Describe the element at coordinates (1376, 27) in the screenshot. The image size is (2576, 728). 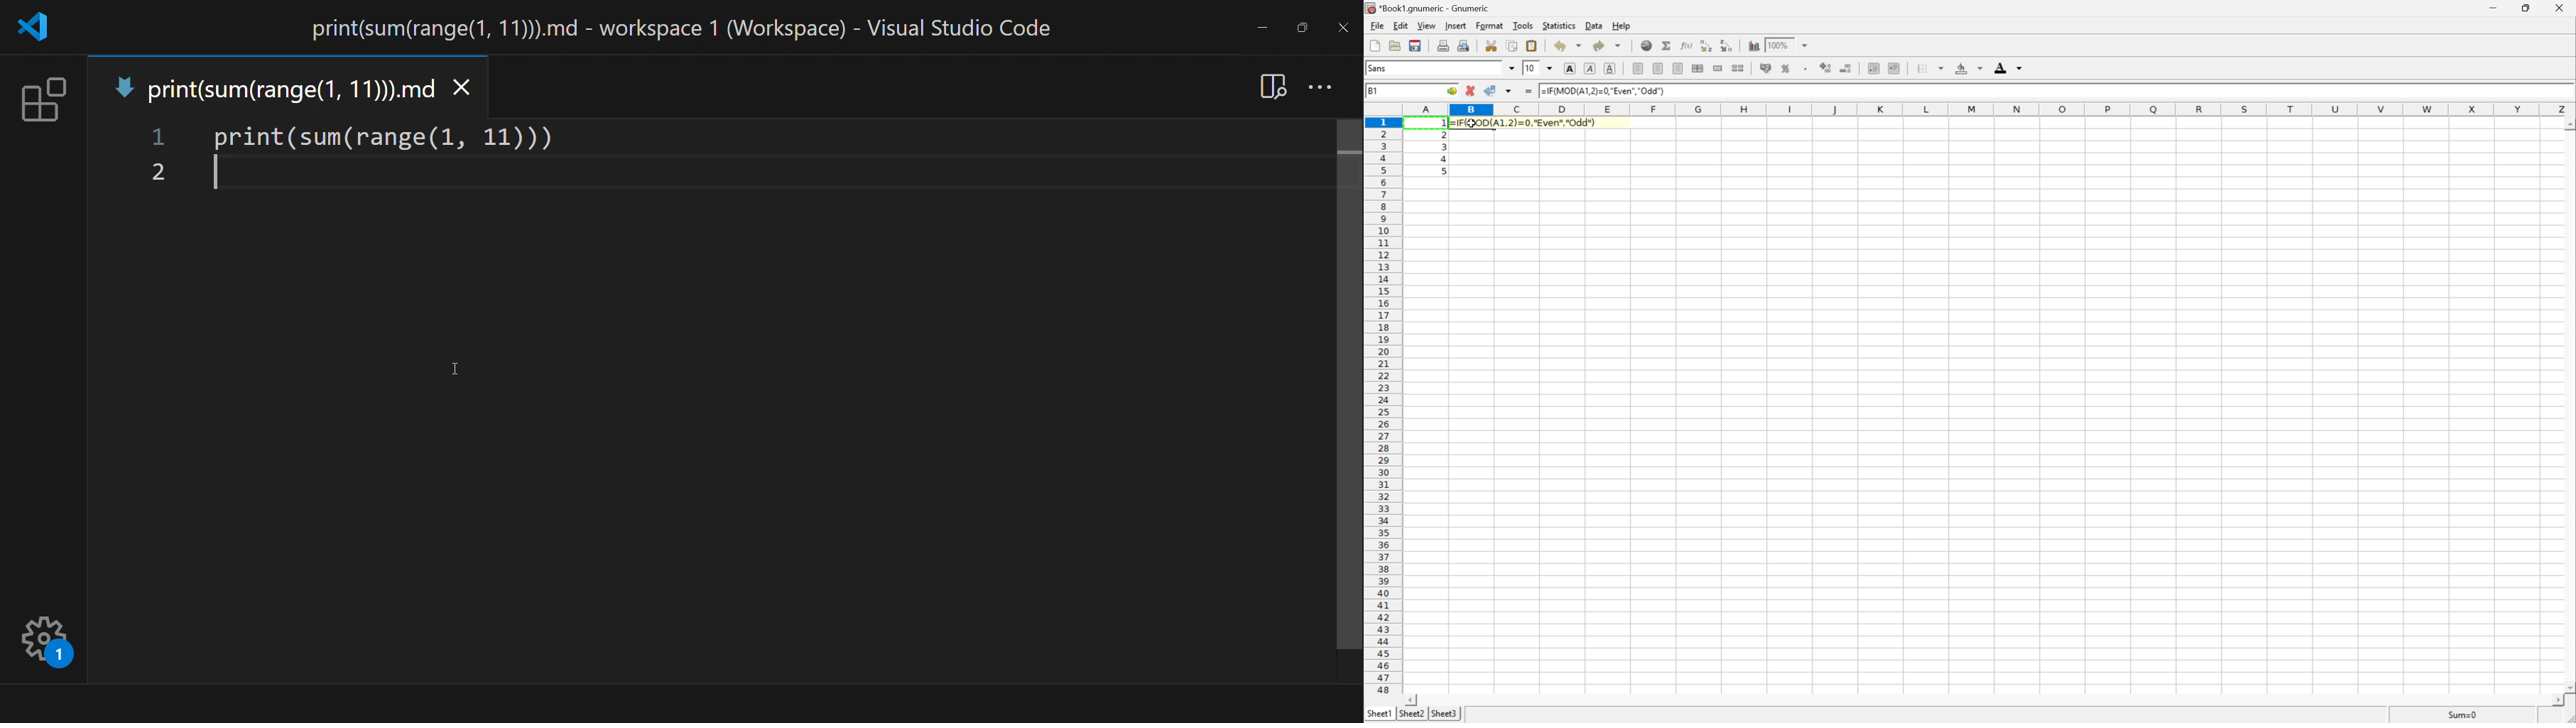
I see `File` at that location.